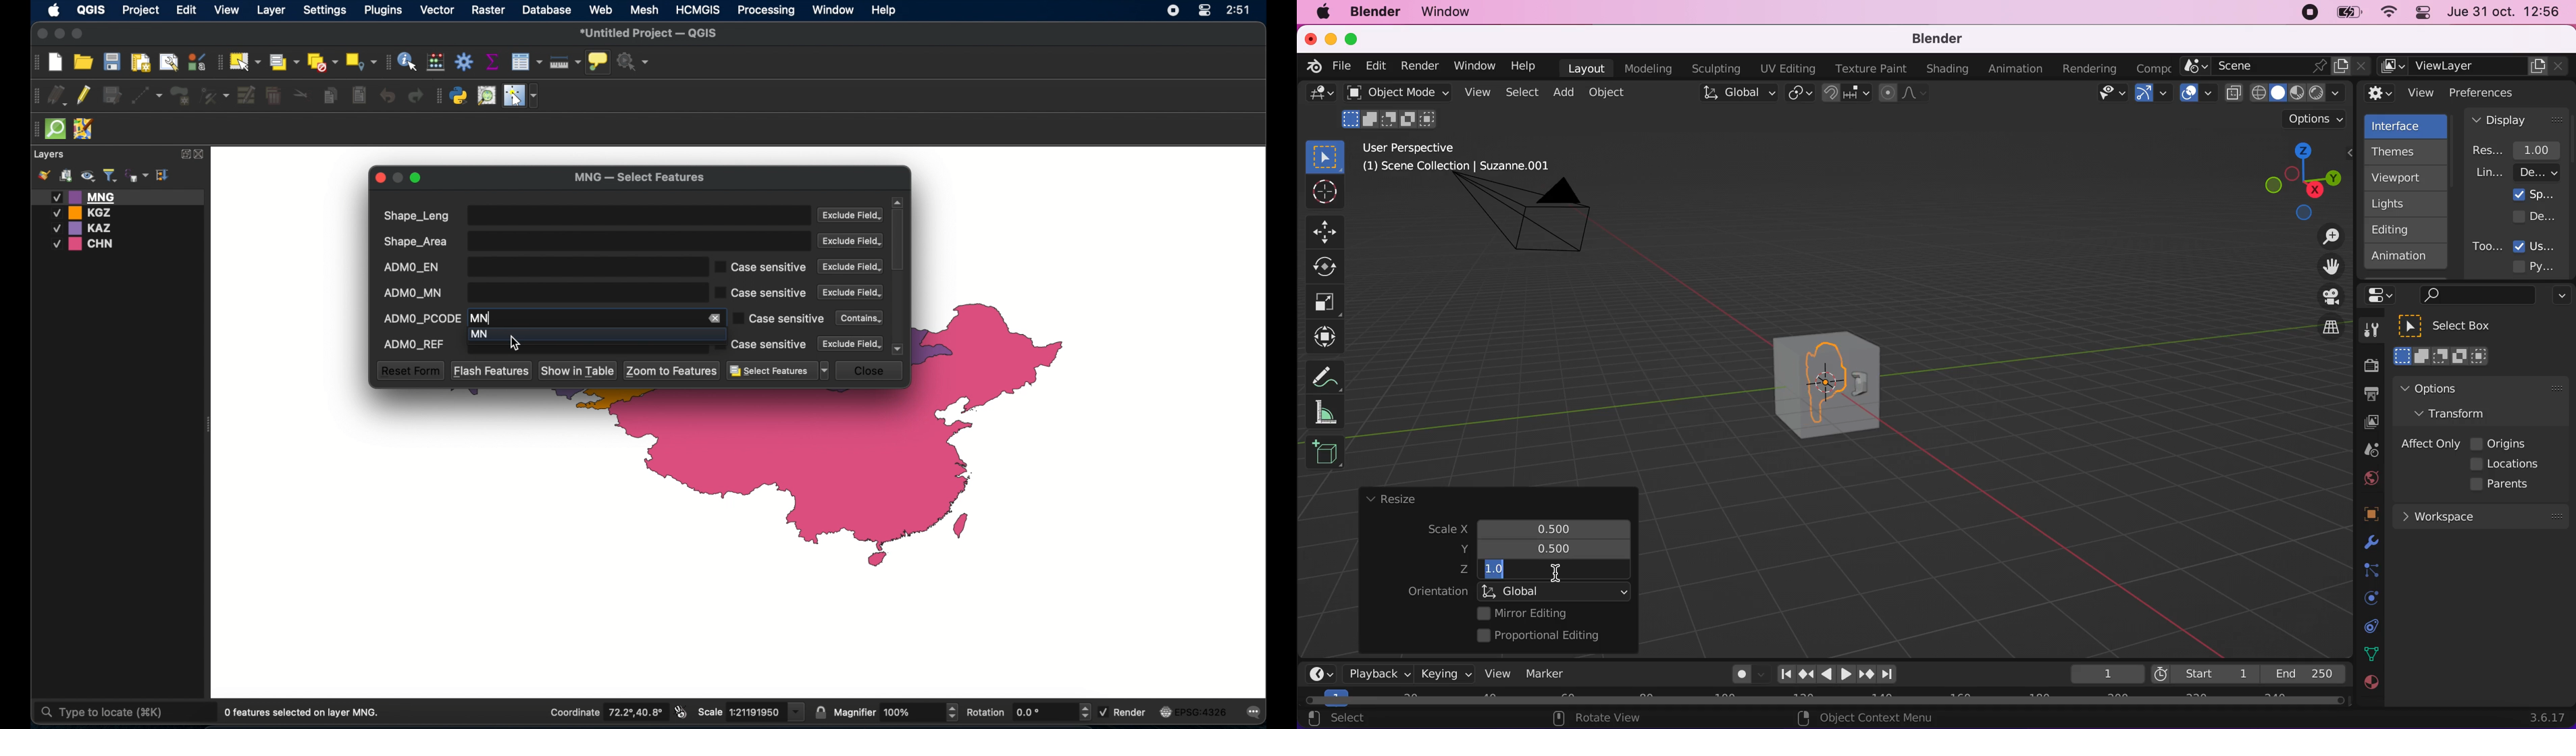  What do you see at coordinates (56, 130) in the screenshot?
I see `quick osm` at bounding box center [56, 130].